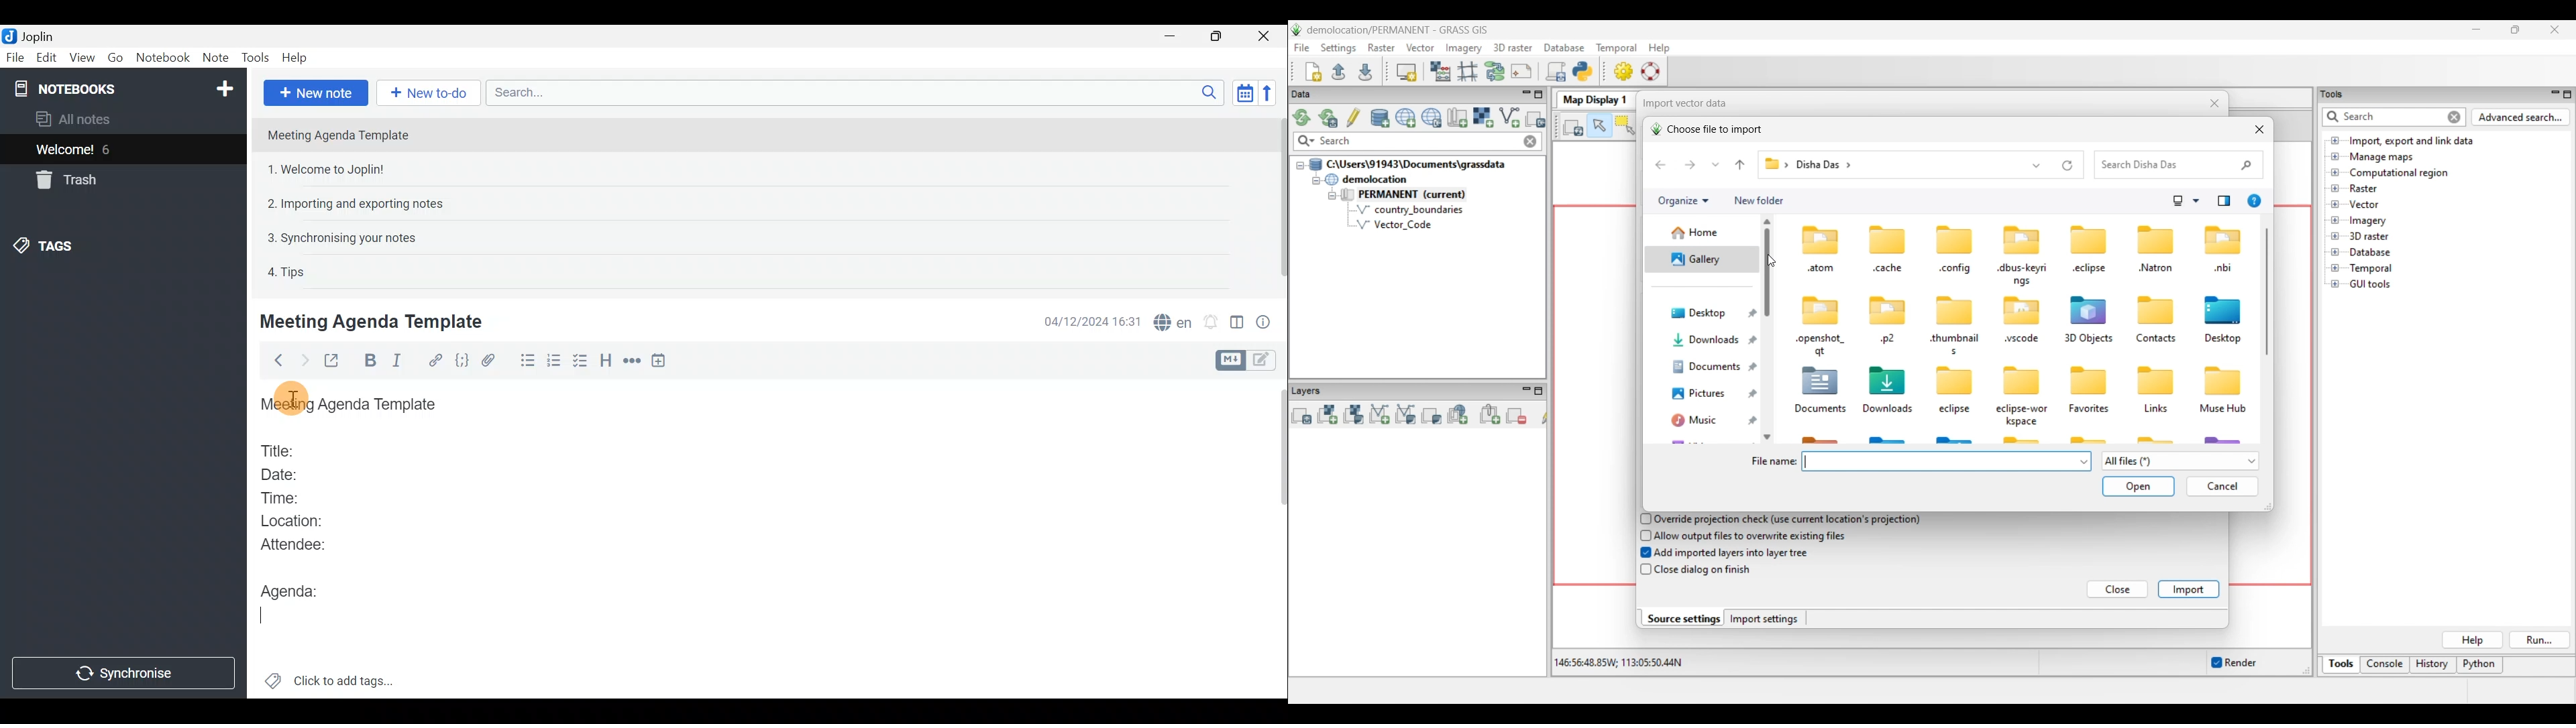 Image resolution: width=2576 pixels, height=728 pixels. I want to click on View, so click(80, 59).